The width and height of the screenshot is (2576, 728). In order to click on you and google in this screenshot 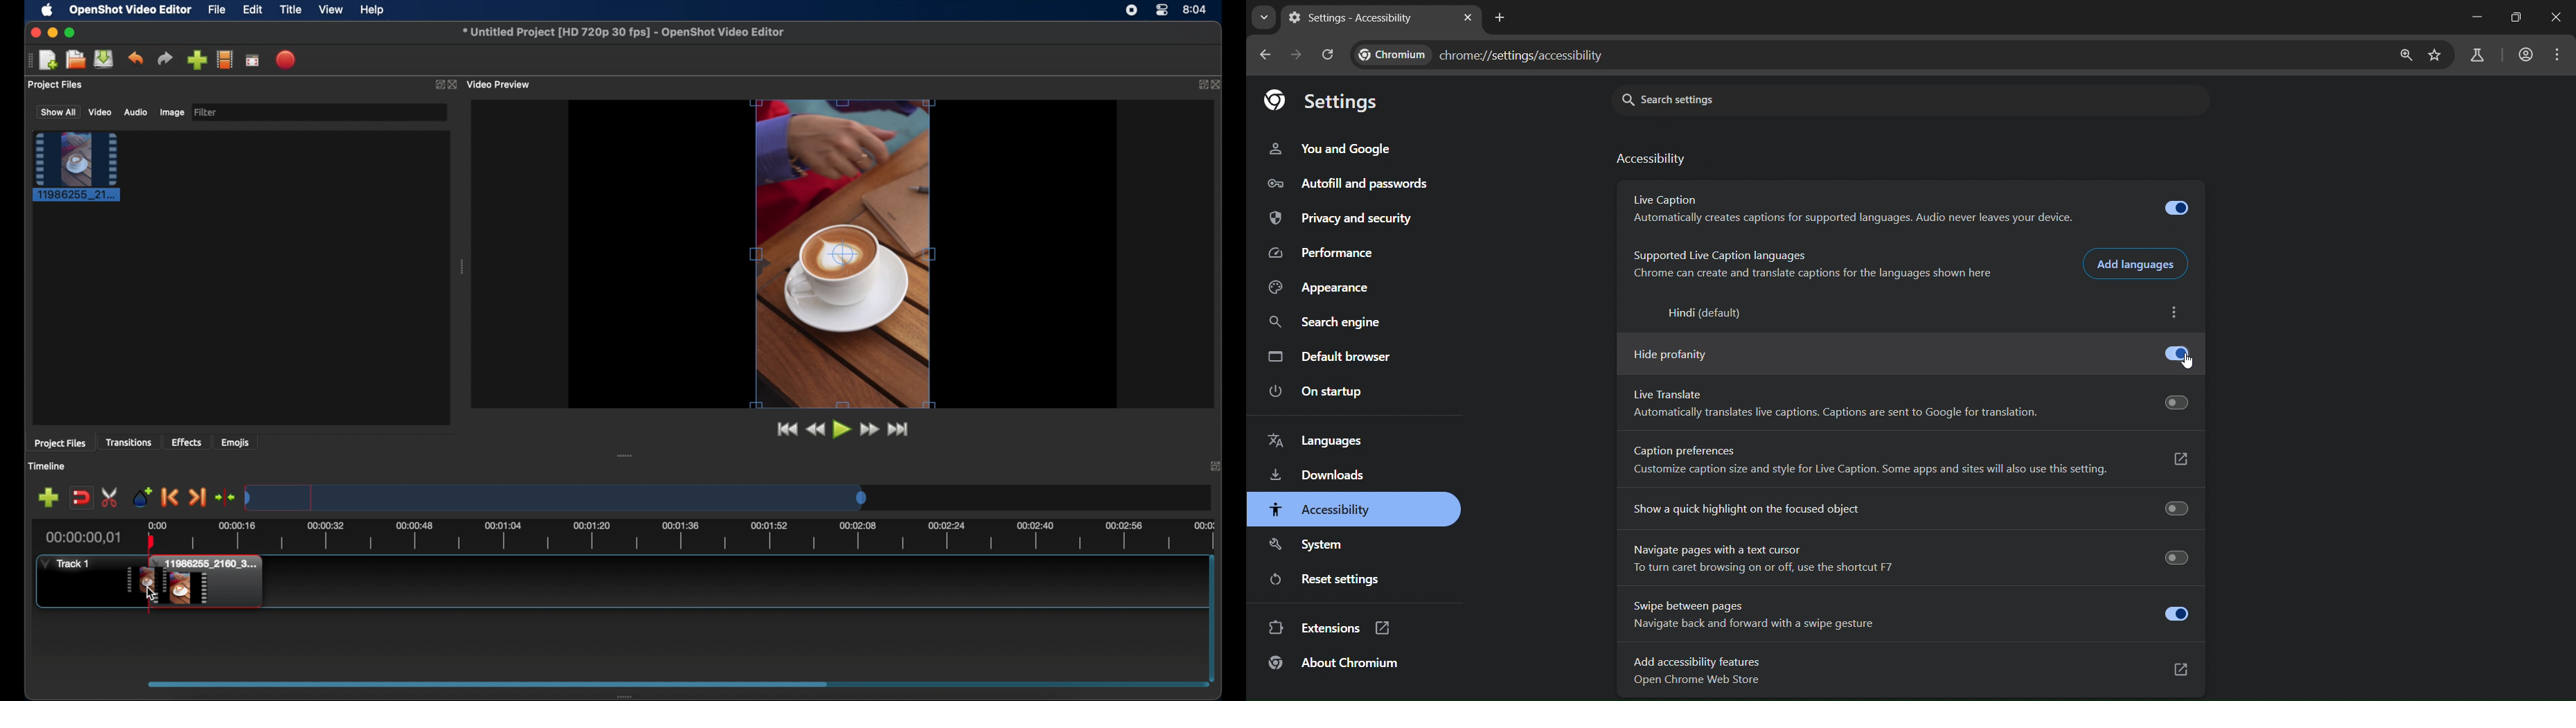, I will do `click(1329, 149)`.